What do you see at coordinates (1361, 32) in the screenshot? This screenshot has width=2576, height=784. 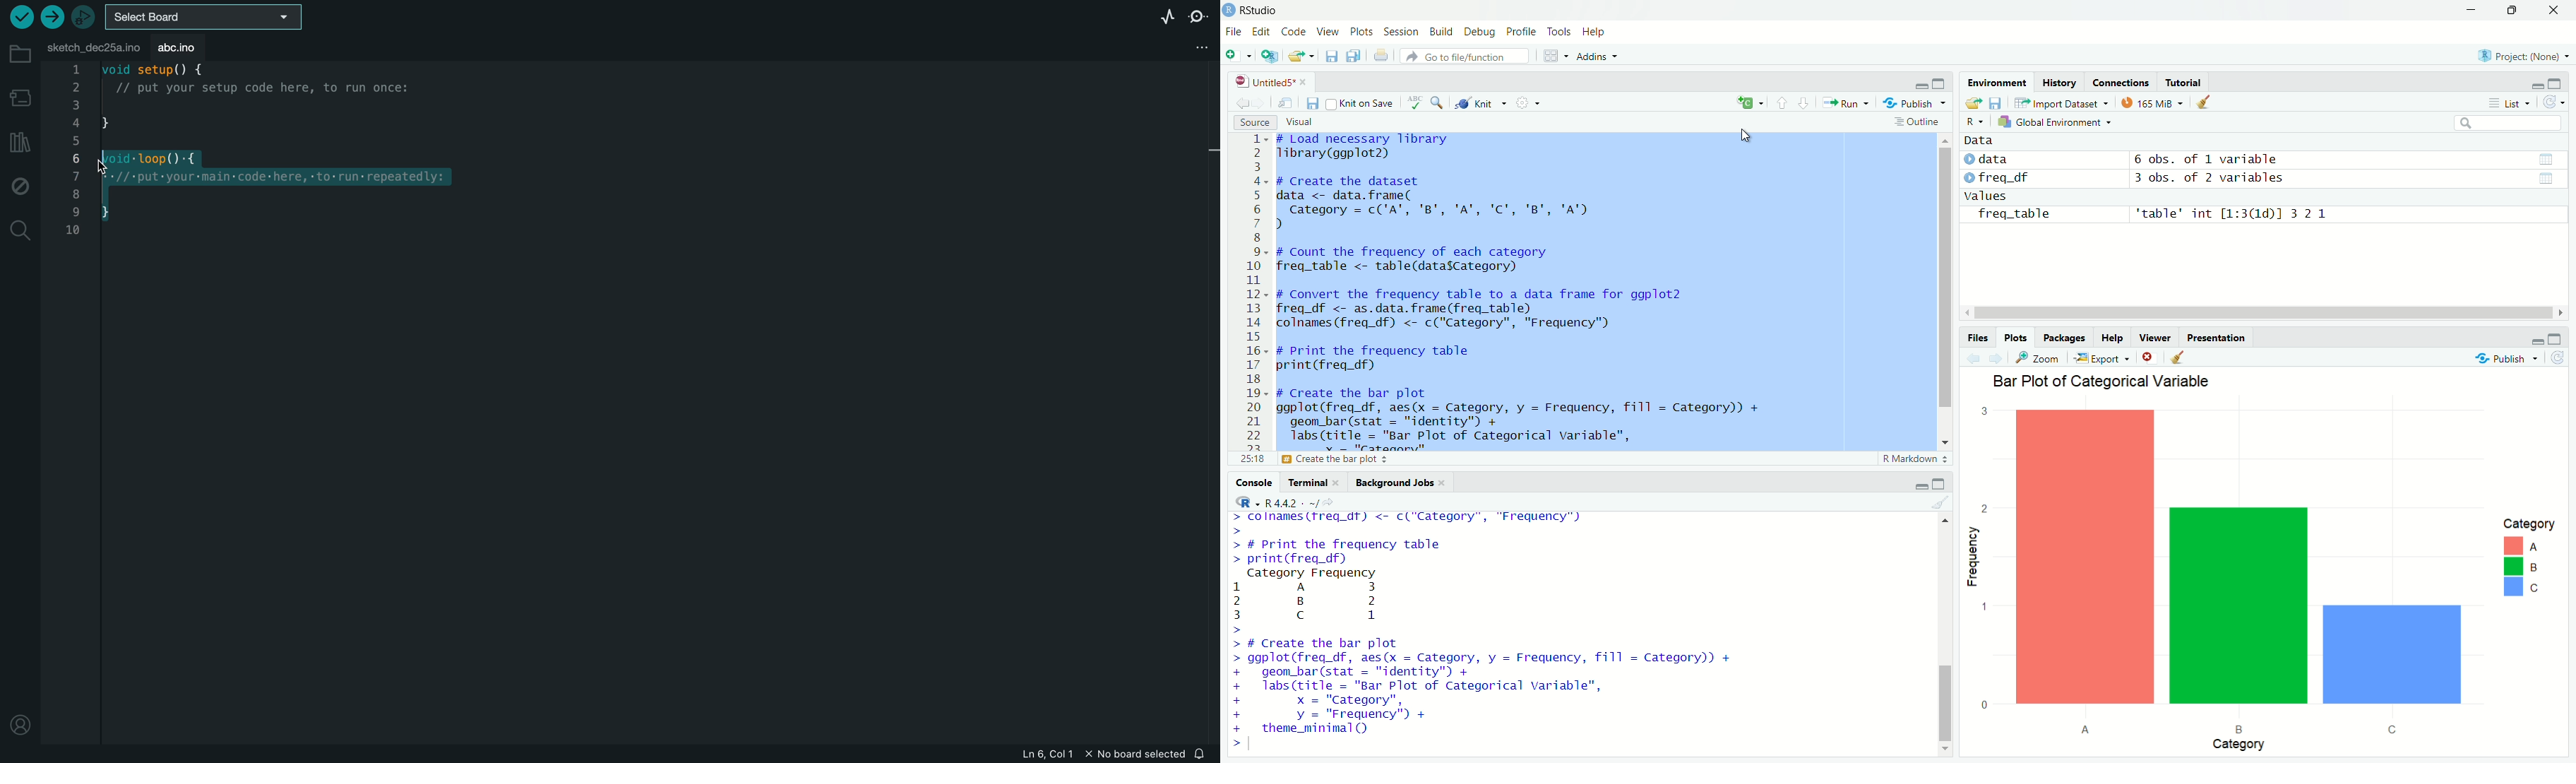 I see `plots` at bounding box center [1361, 32].